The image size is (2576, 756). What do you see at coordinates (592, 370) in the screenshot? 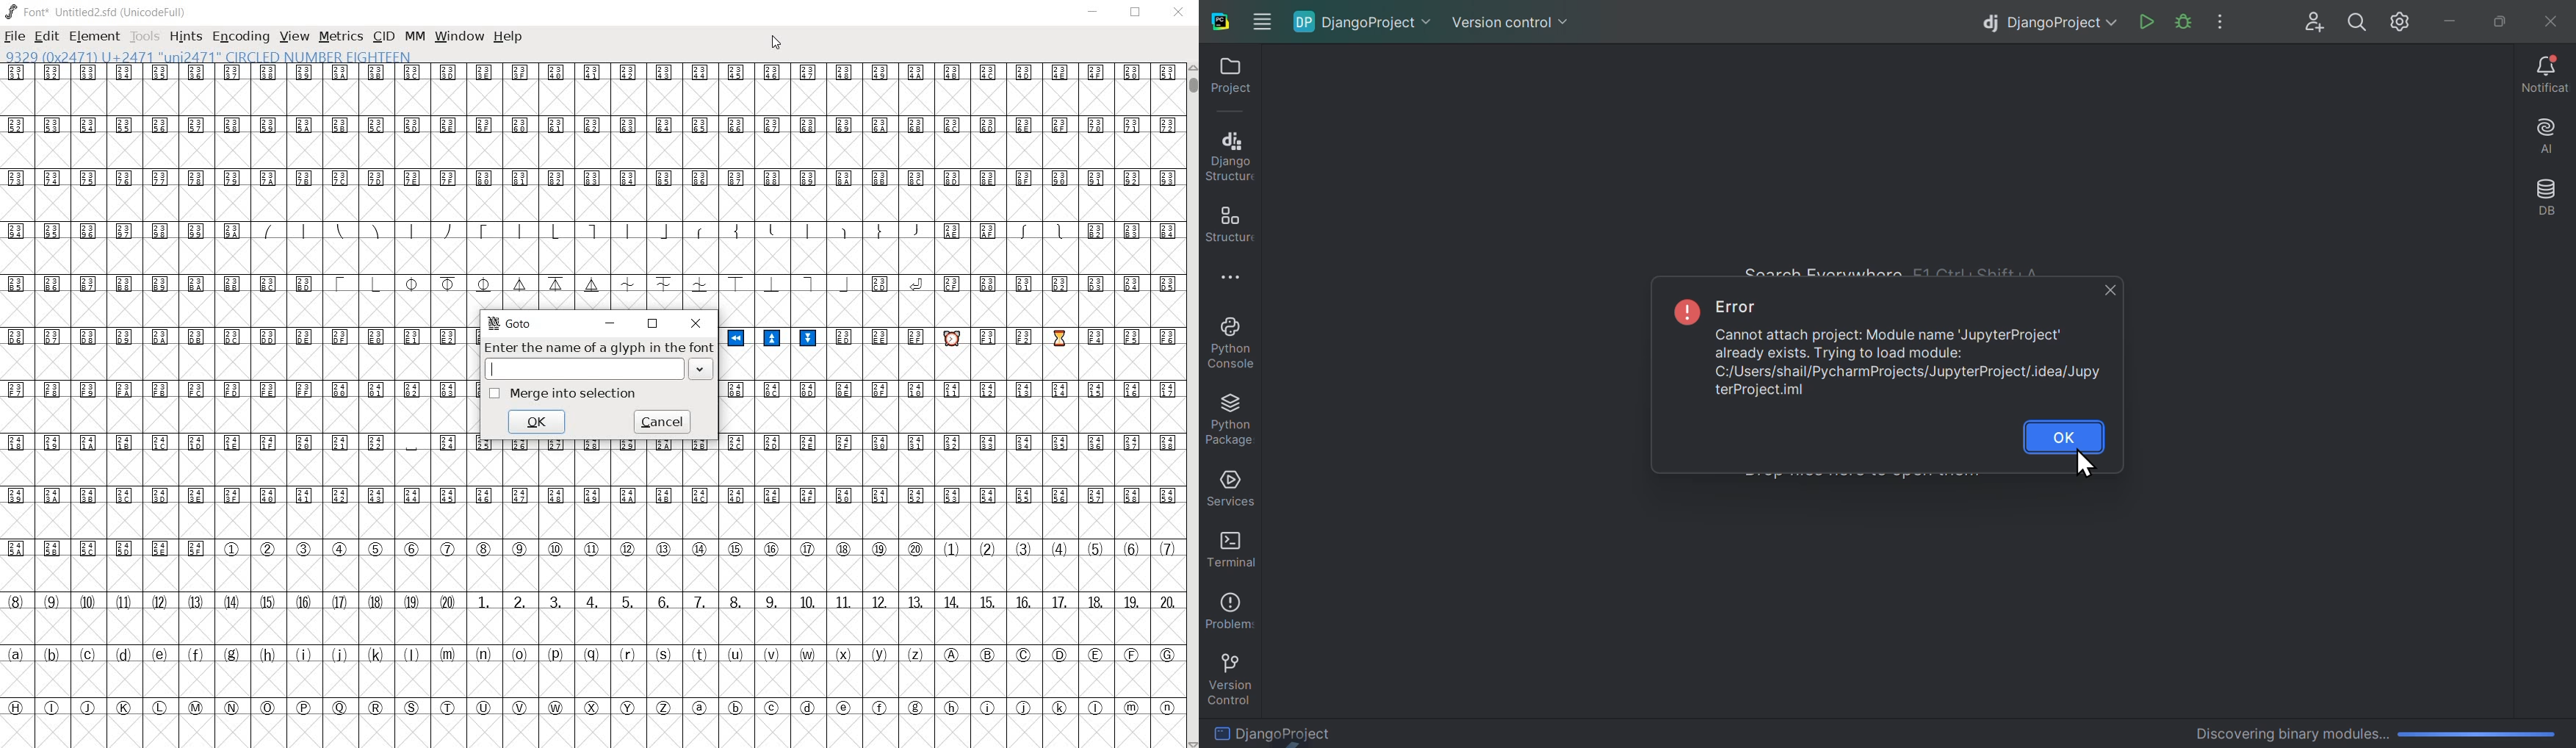
I see `text box` at bounding box center [592, 370].